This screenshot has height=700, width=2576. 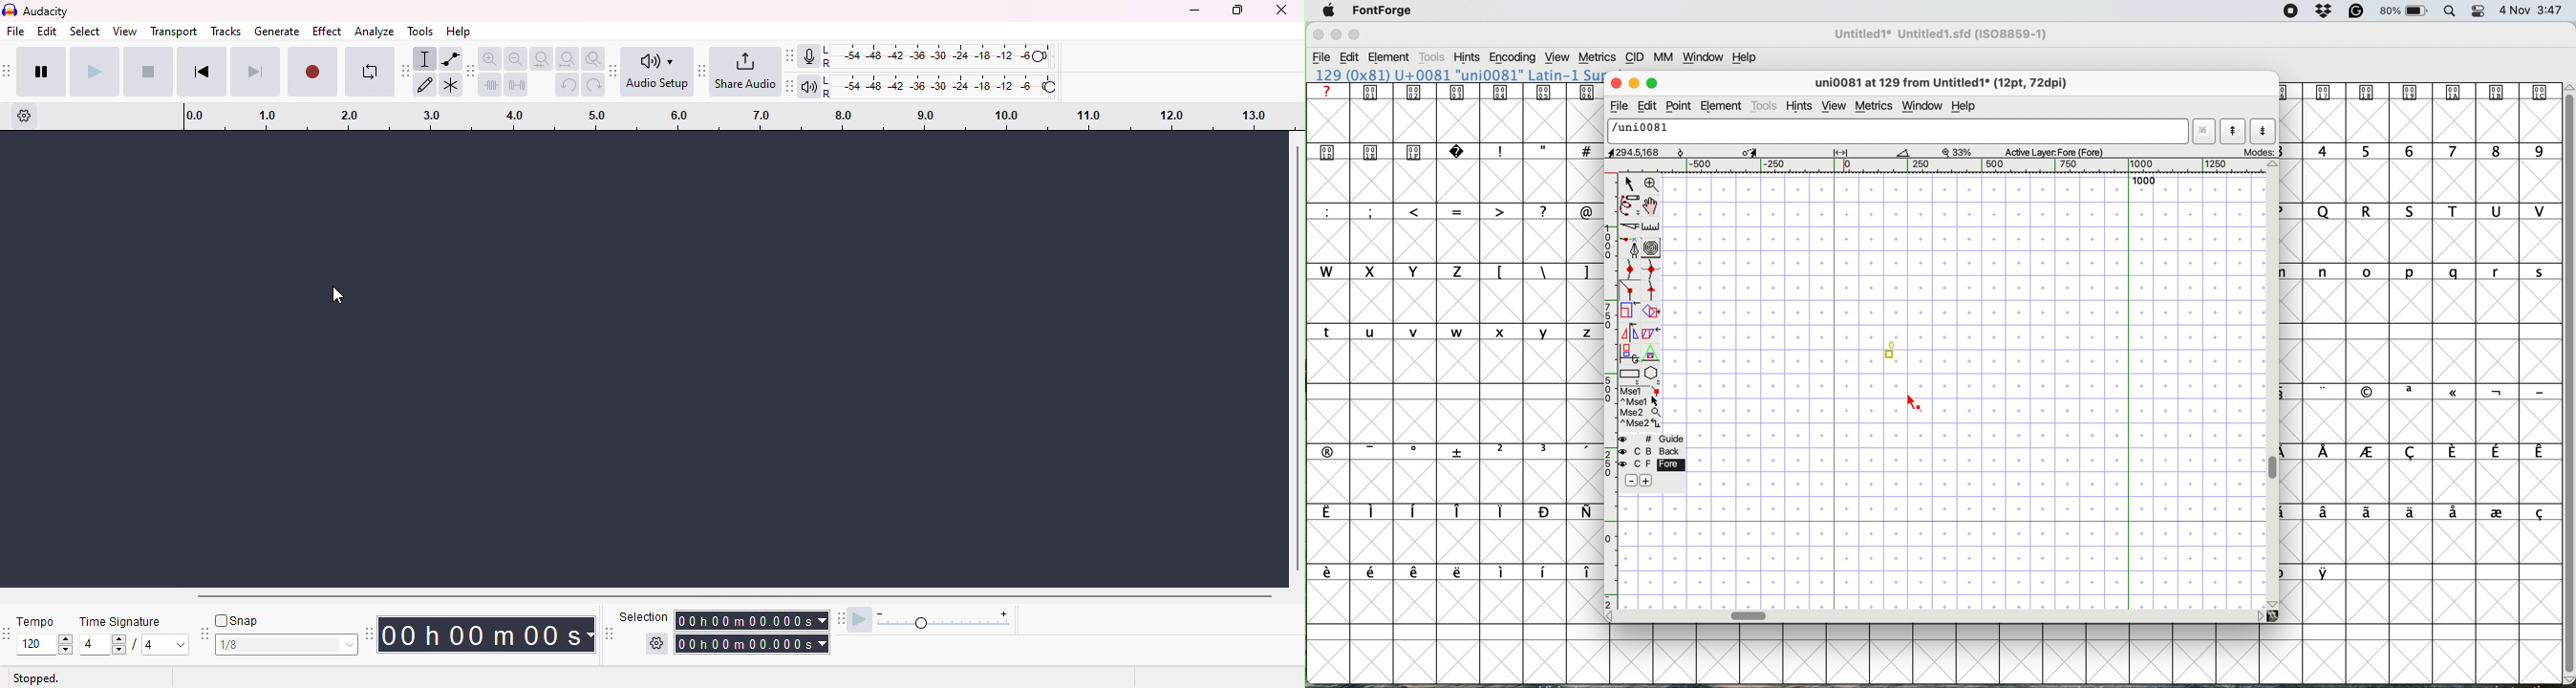 I want to click on tangent point, so click(x=1653, y=294).